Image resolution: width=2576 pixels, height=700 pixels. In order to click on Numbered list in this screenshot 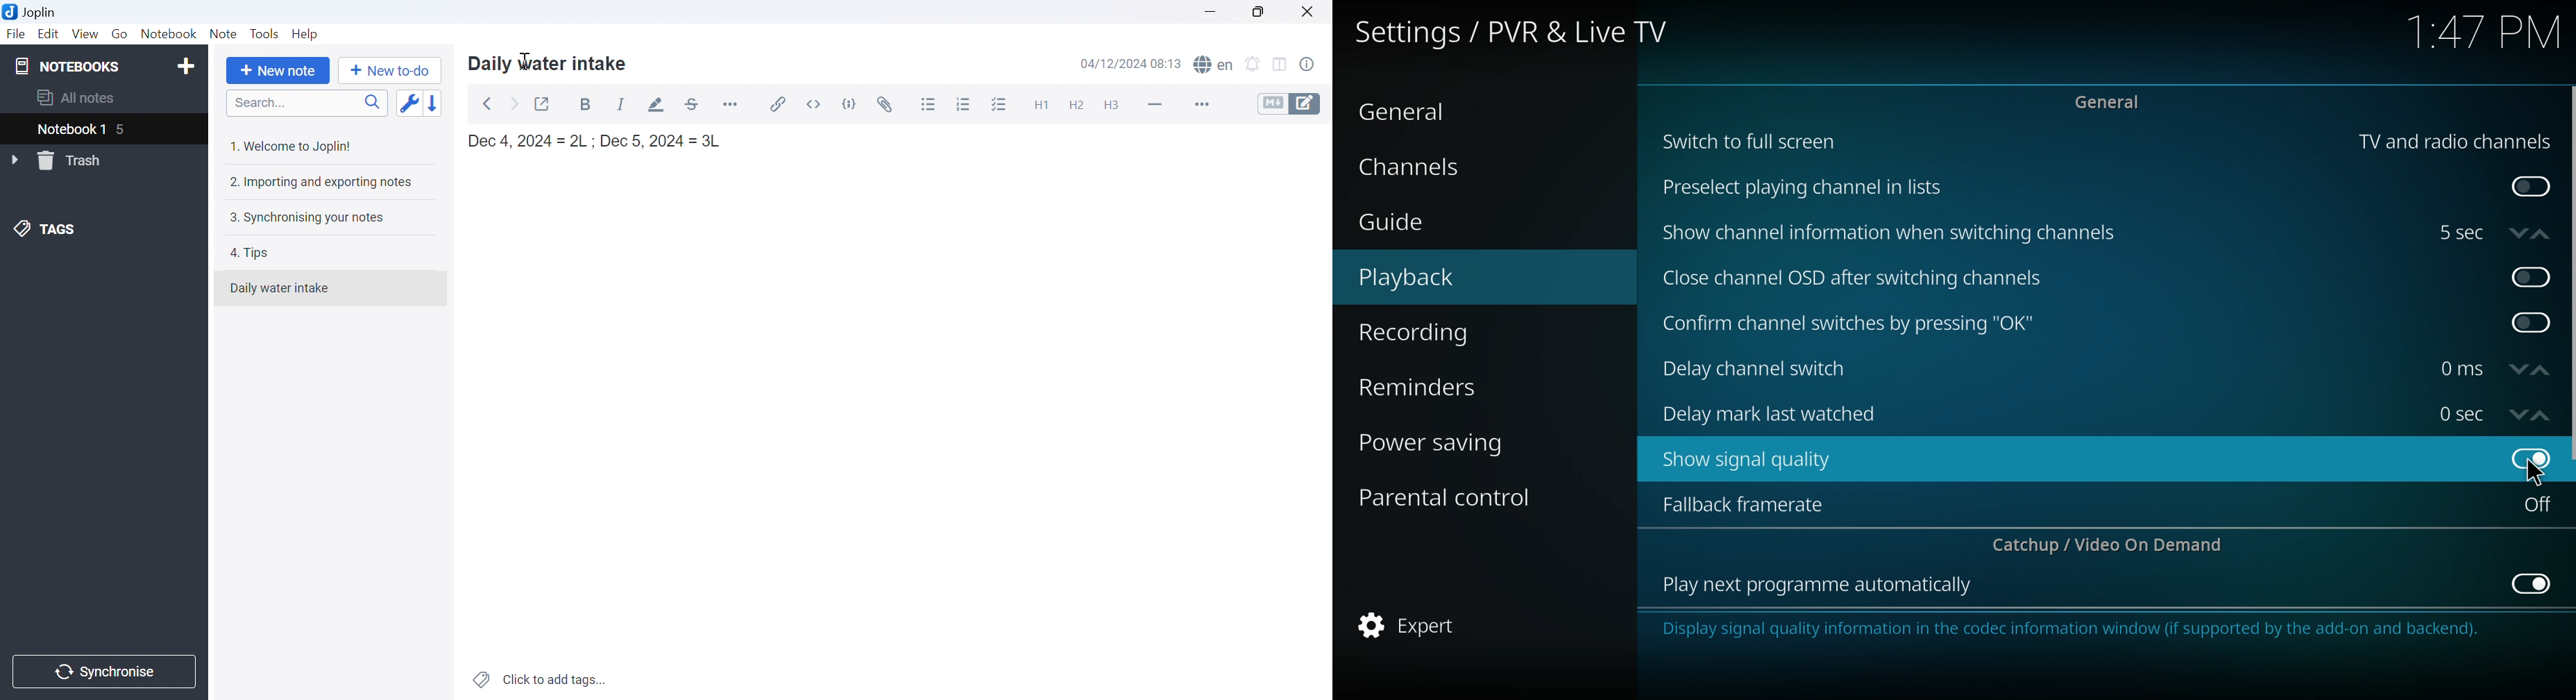, I will do `click(963, 105)`.